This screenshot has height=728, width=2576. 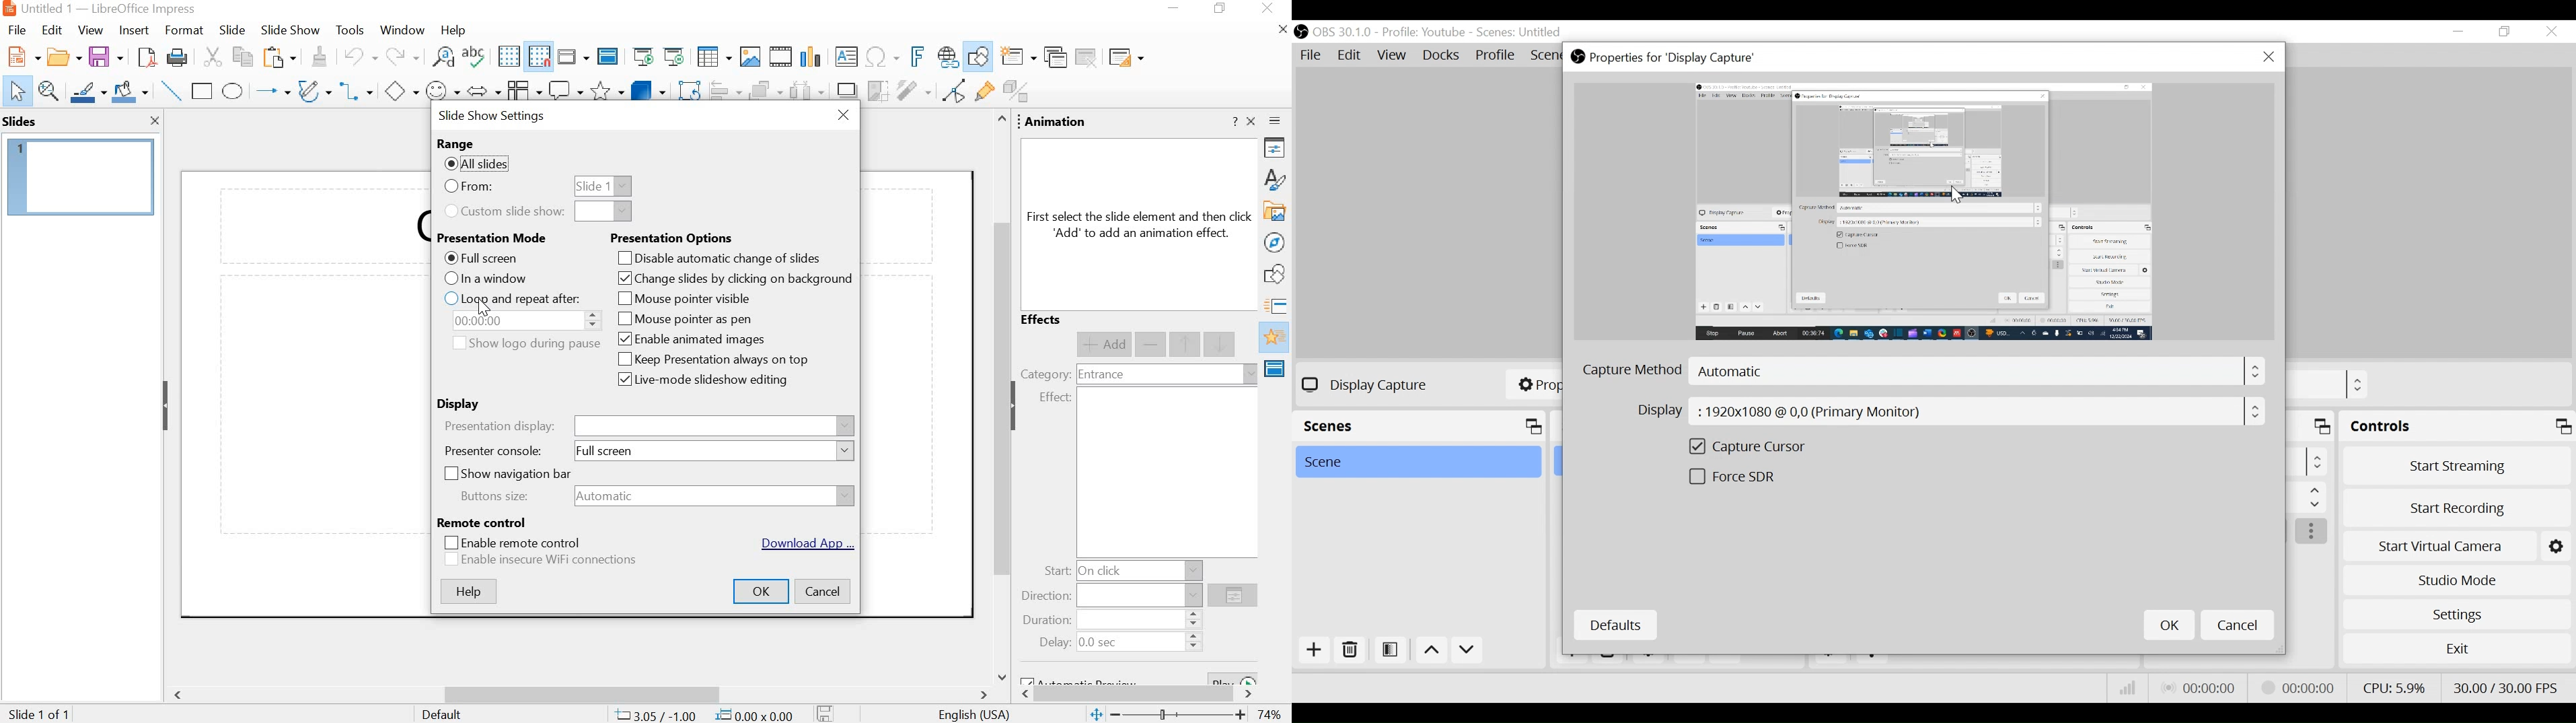 I want to click on buttons size, so click(x=496, y=495).